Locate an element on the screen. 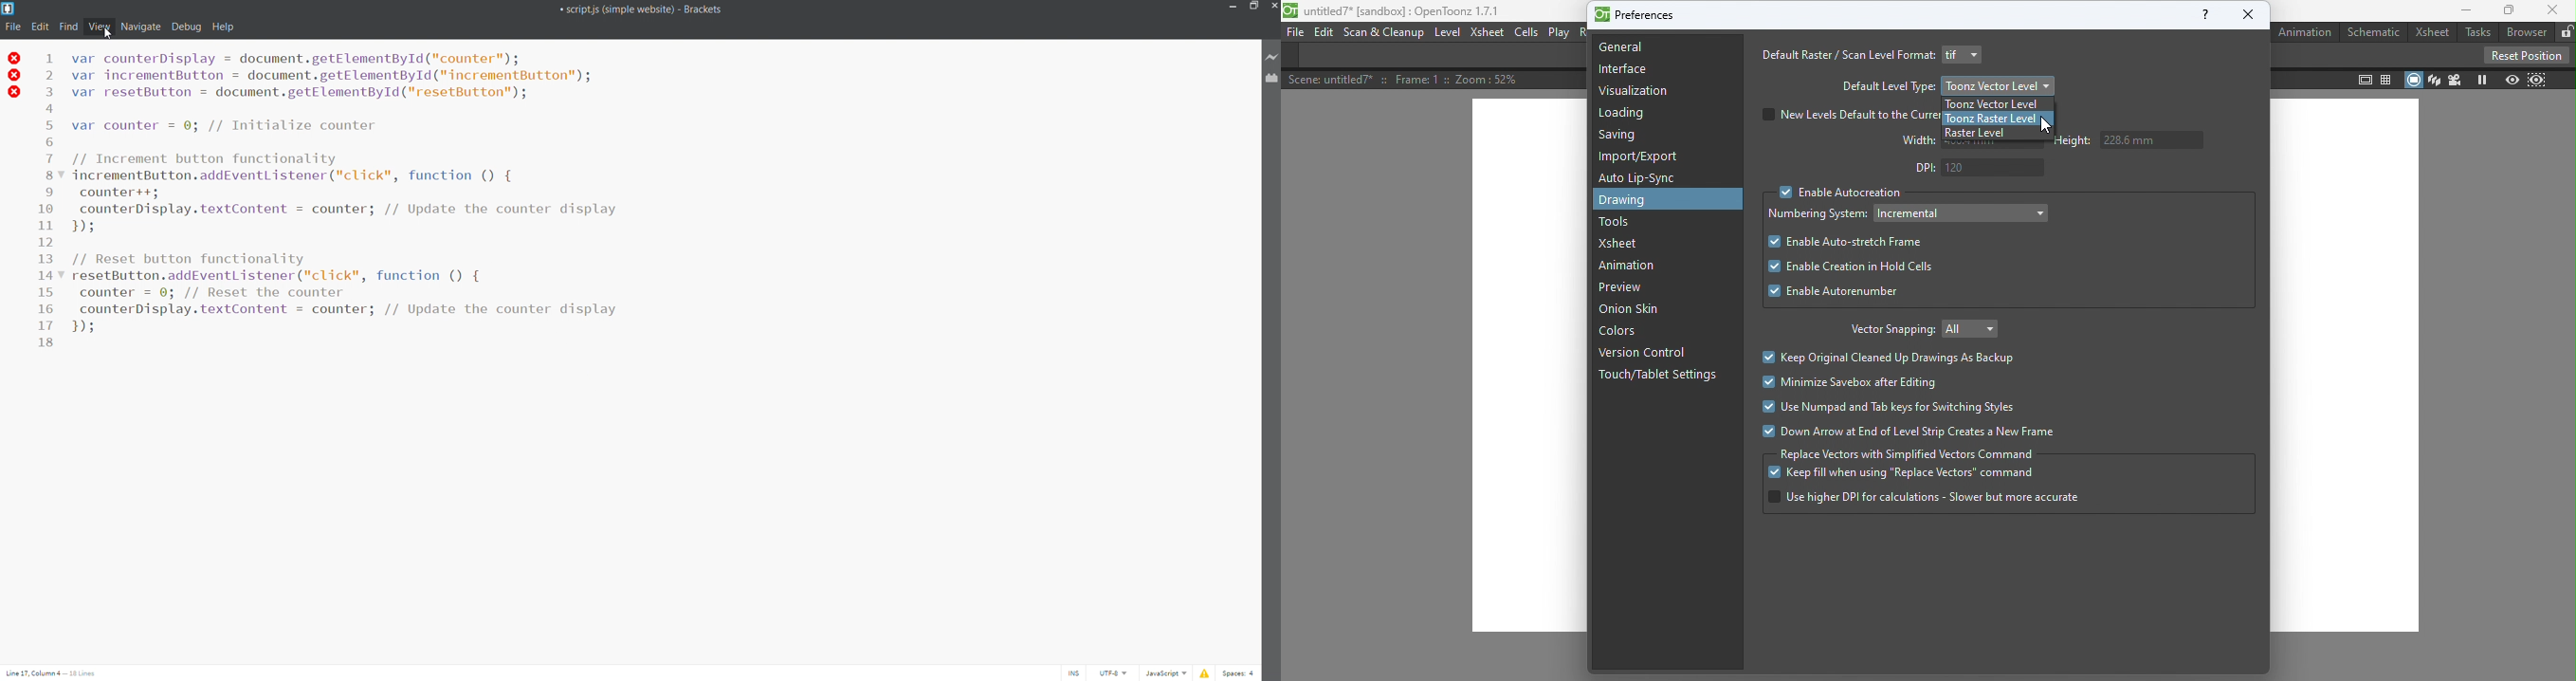 The image size is (2576, 700). find is located at coordinates (69, 27).